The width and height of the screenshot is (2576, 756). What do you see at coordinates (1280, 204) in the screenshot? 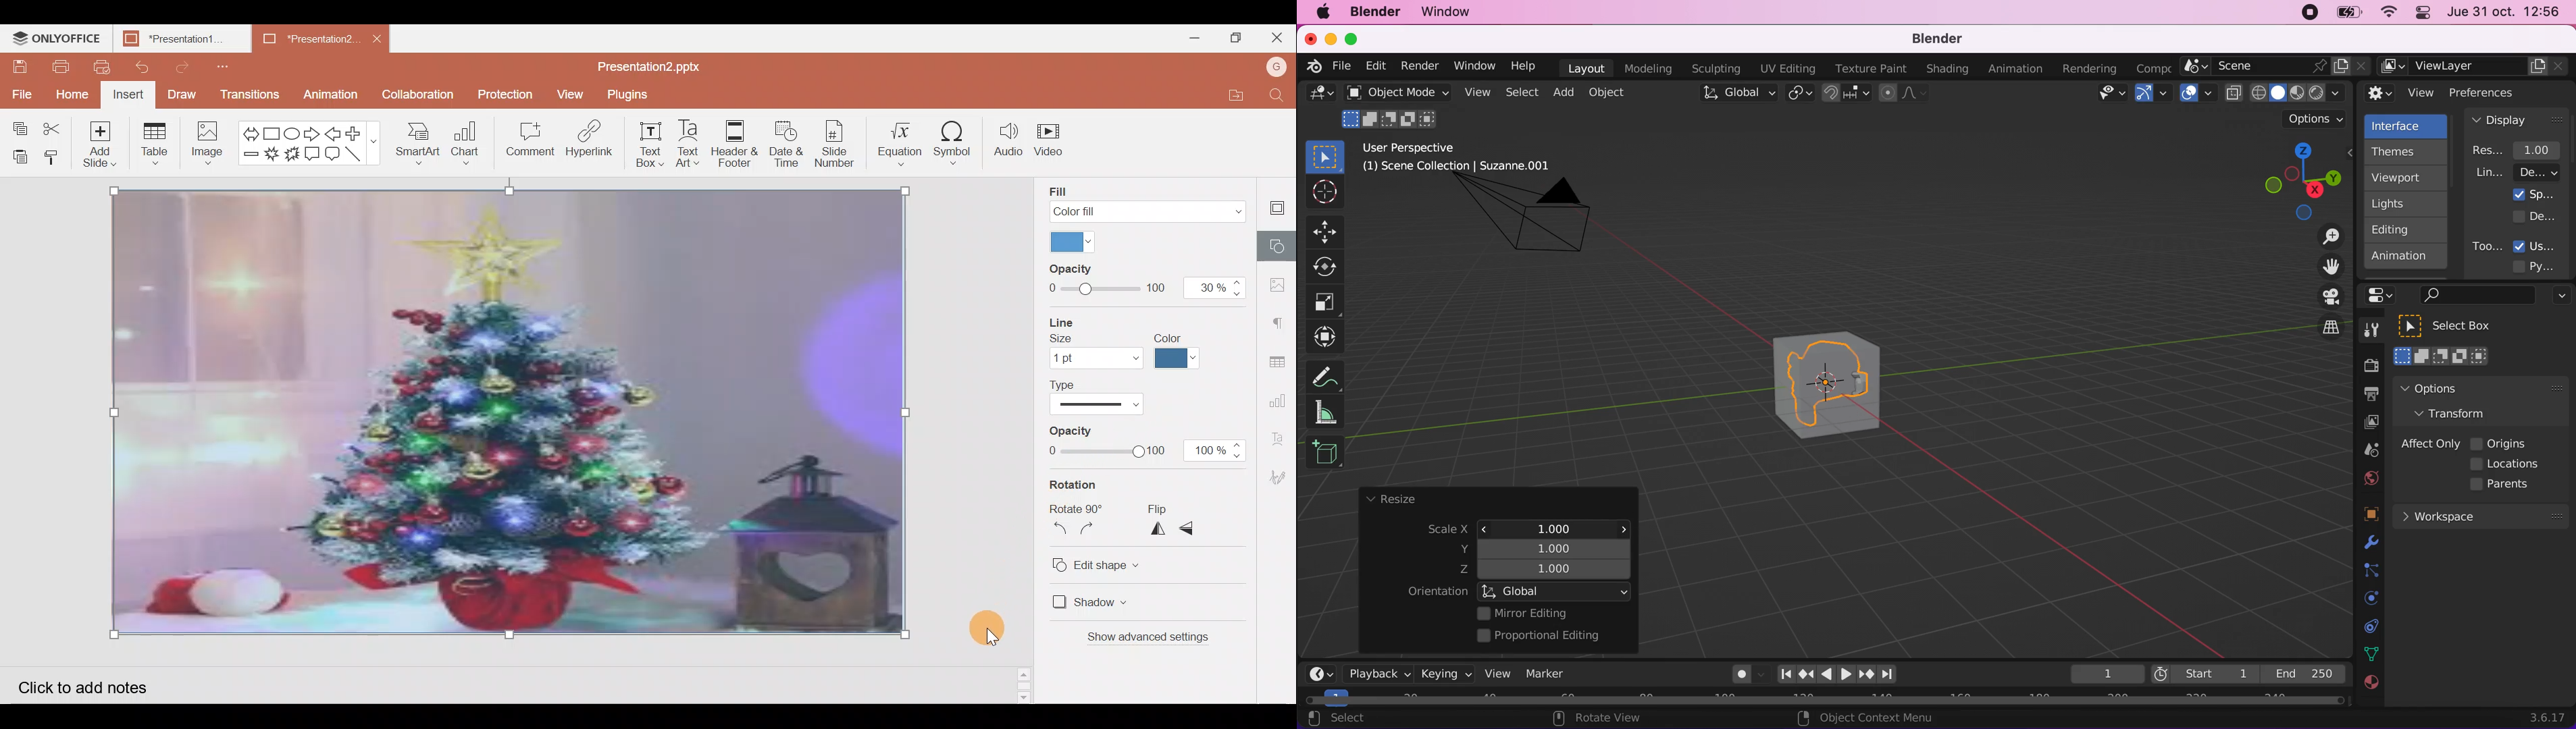
I see `Slide settings` at bounding box center [1280, 204].